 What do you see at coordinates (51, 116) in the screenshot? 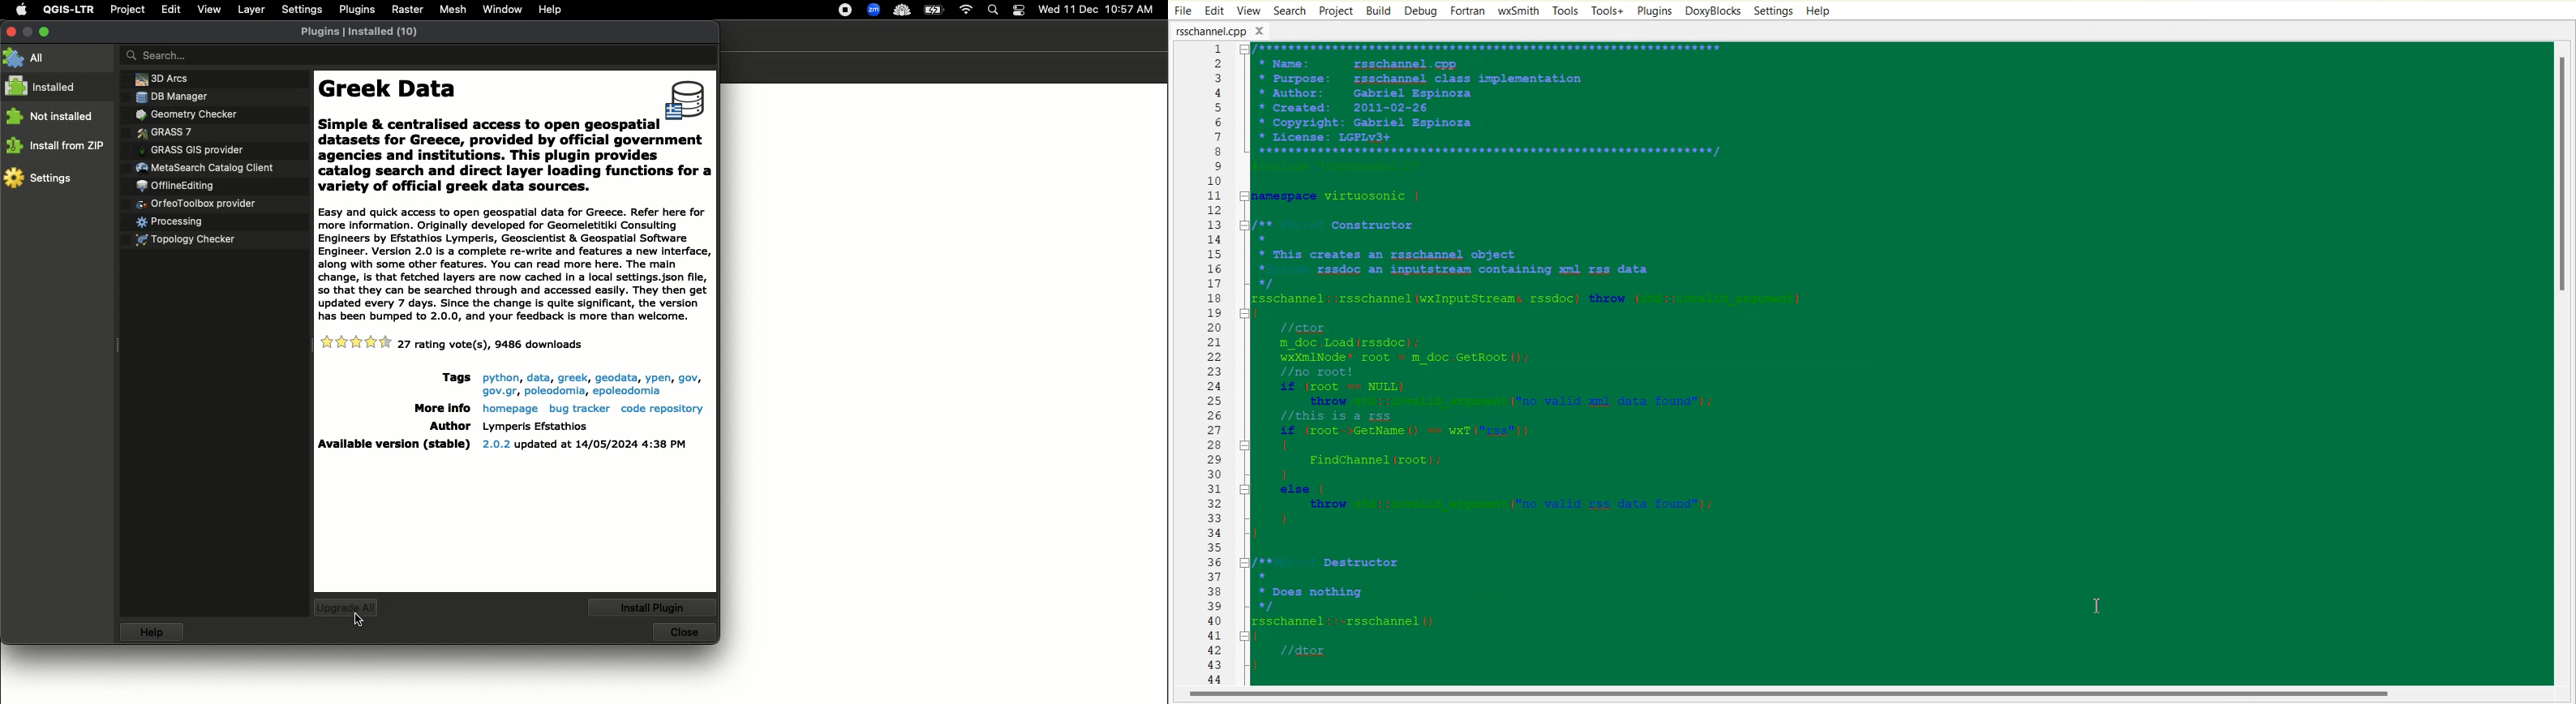
I see `Not installed` at bounding box center [51, 116].